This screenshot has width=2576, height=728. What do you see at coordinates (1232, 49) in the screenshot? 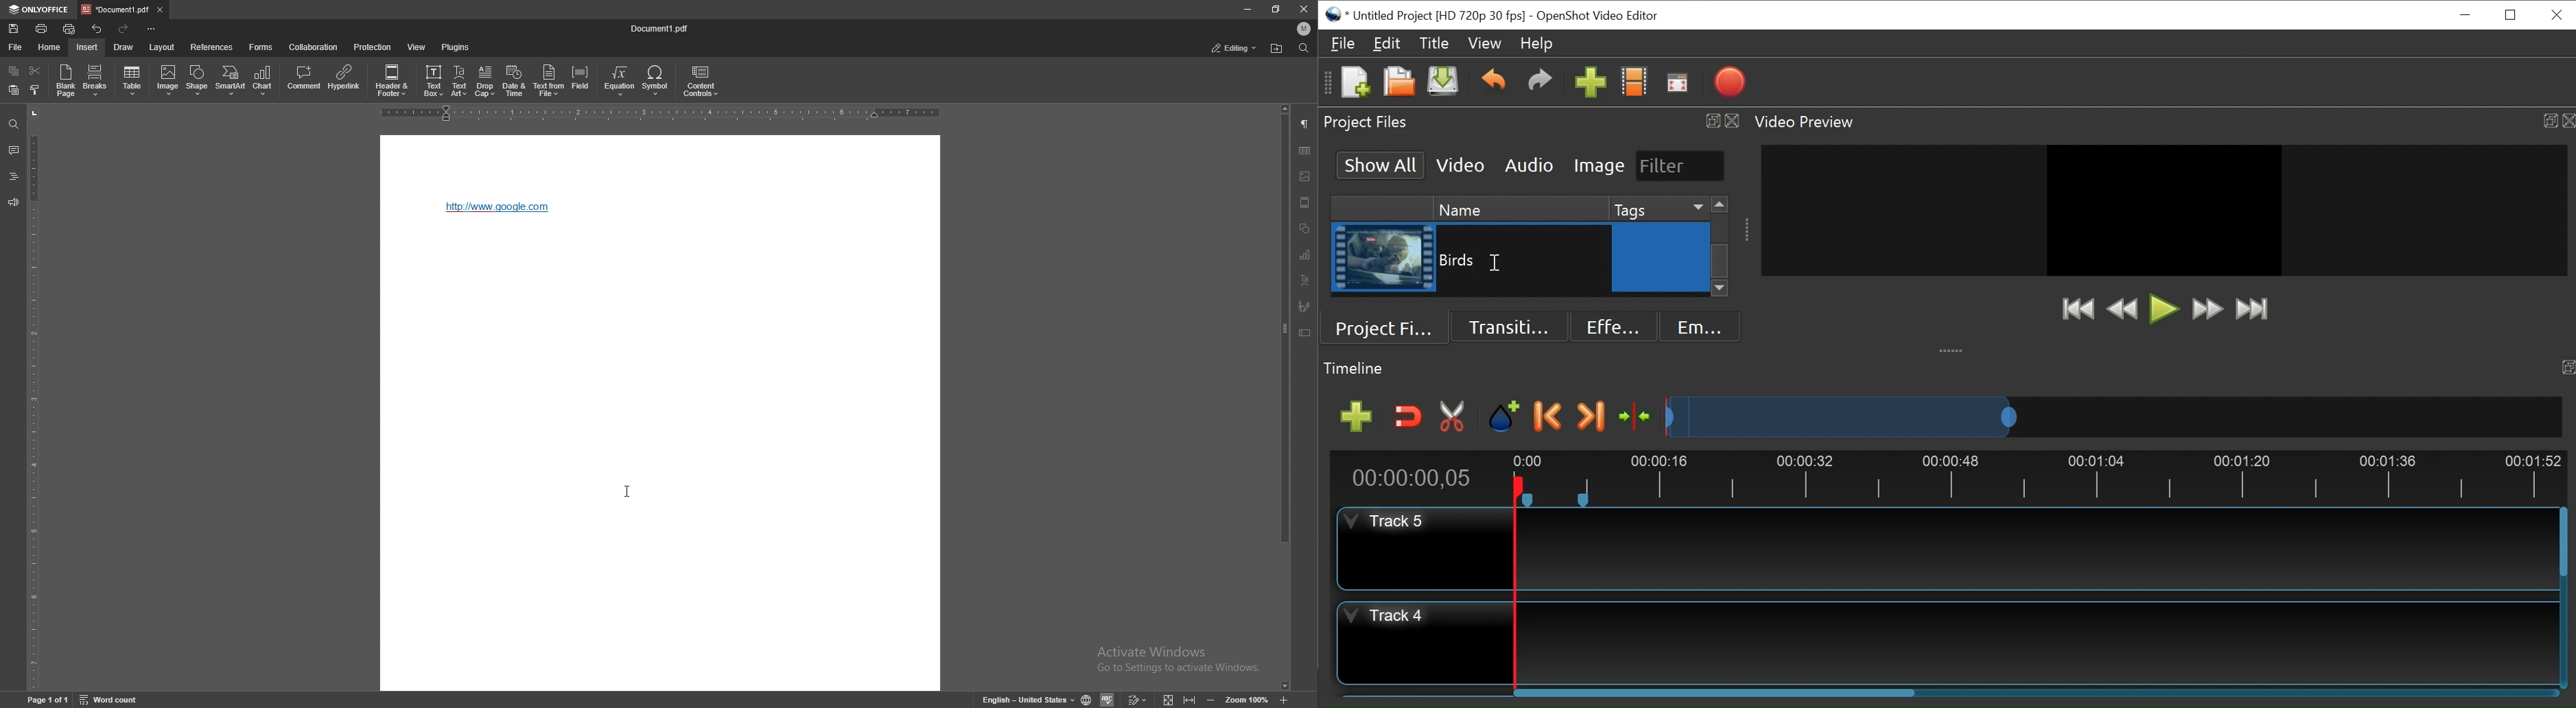
I see `editing` at bounding box center [1232, 49].